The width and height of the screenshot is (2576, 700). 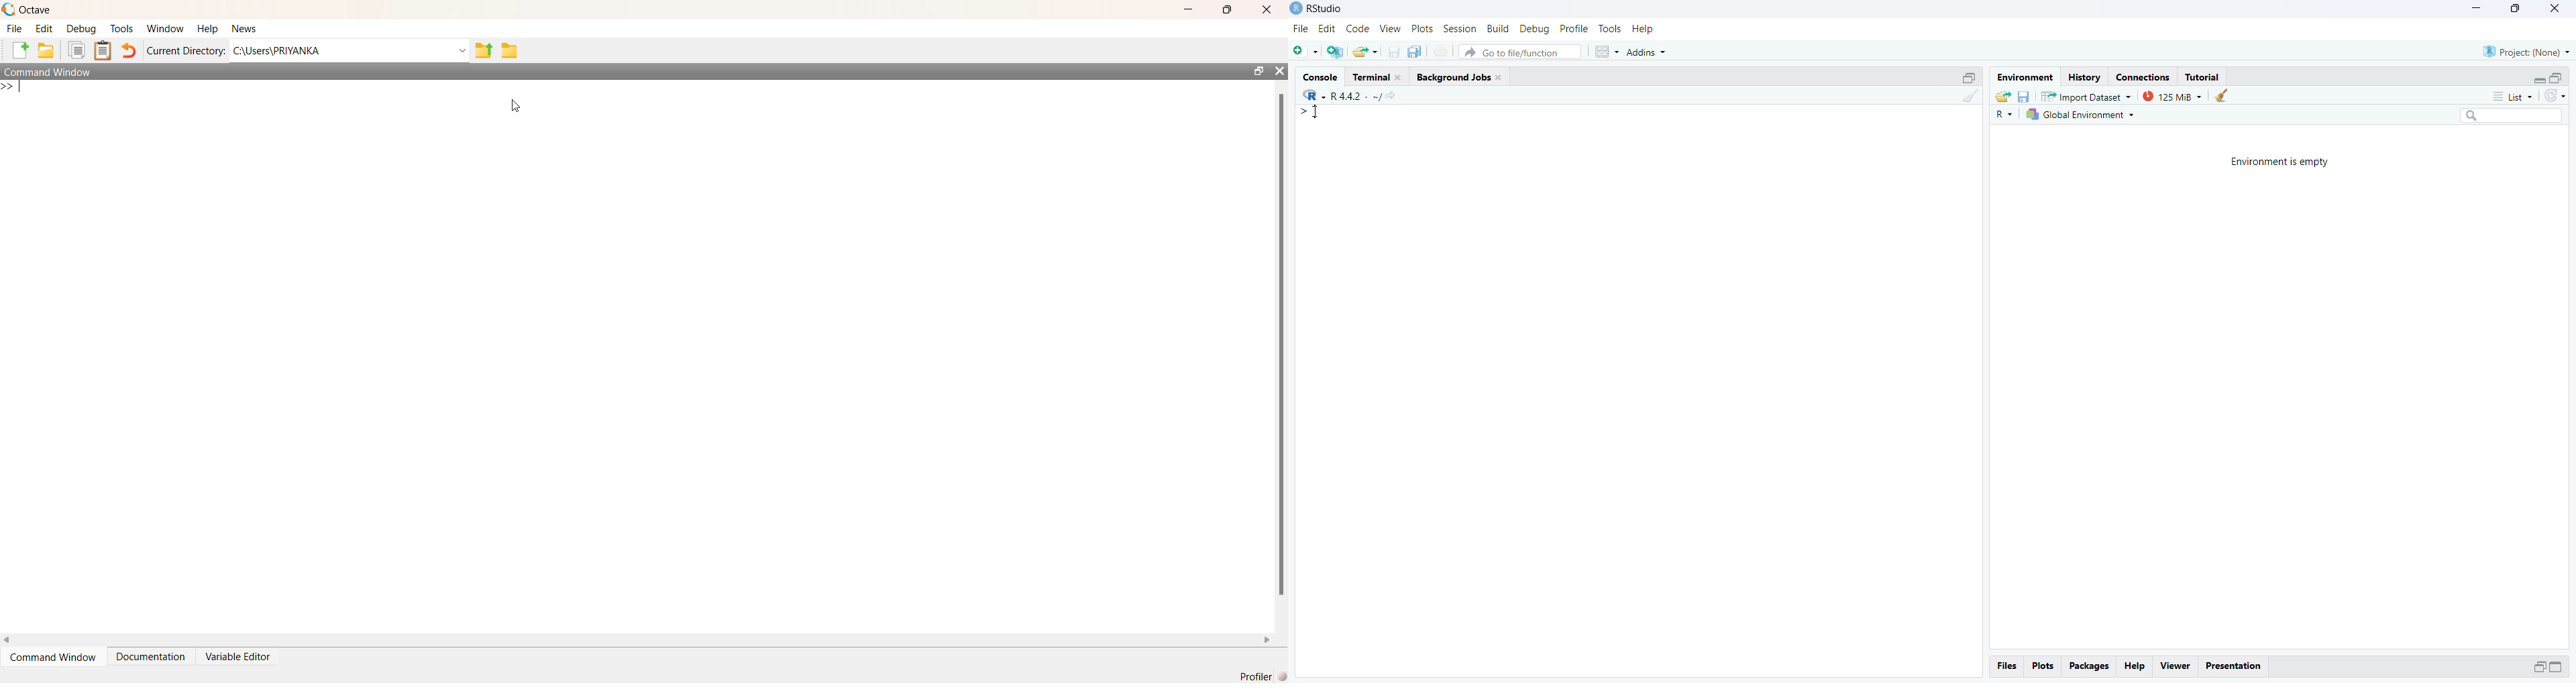 What do you see at coordinates (1391, 28) in the screenshot?
I see `View` at bounding box center [1391, 28].